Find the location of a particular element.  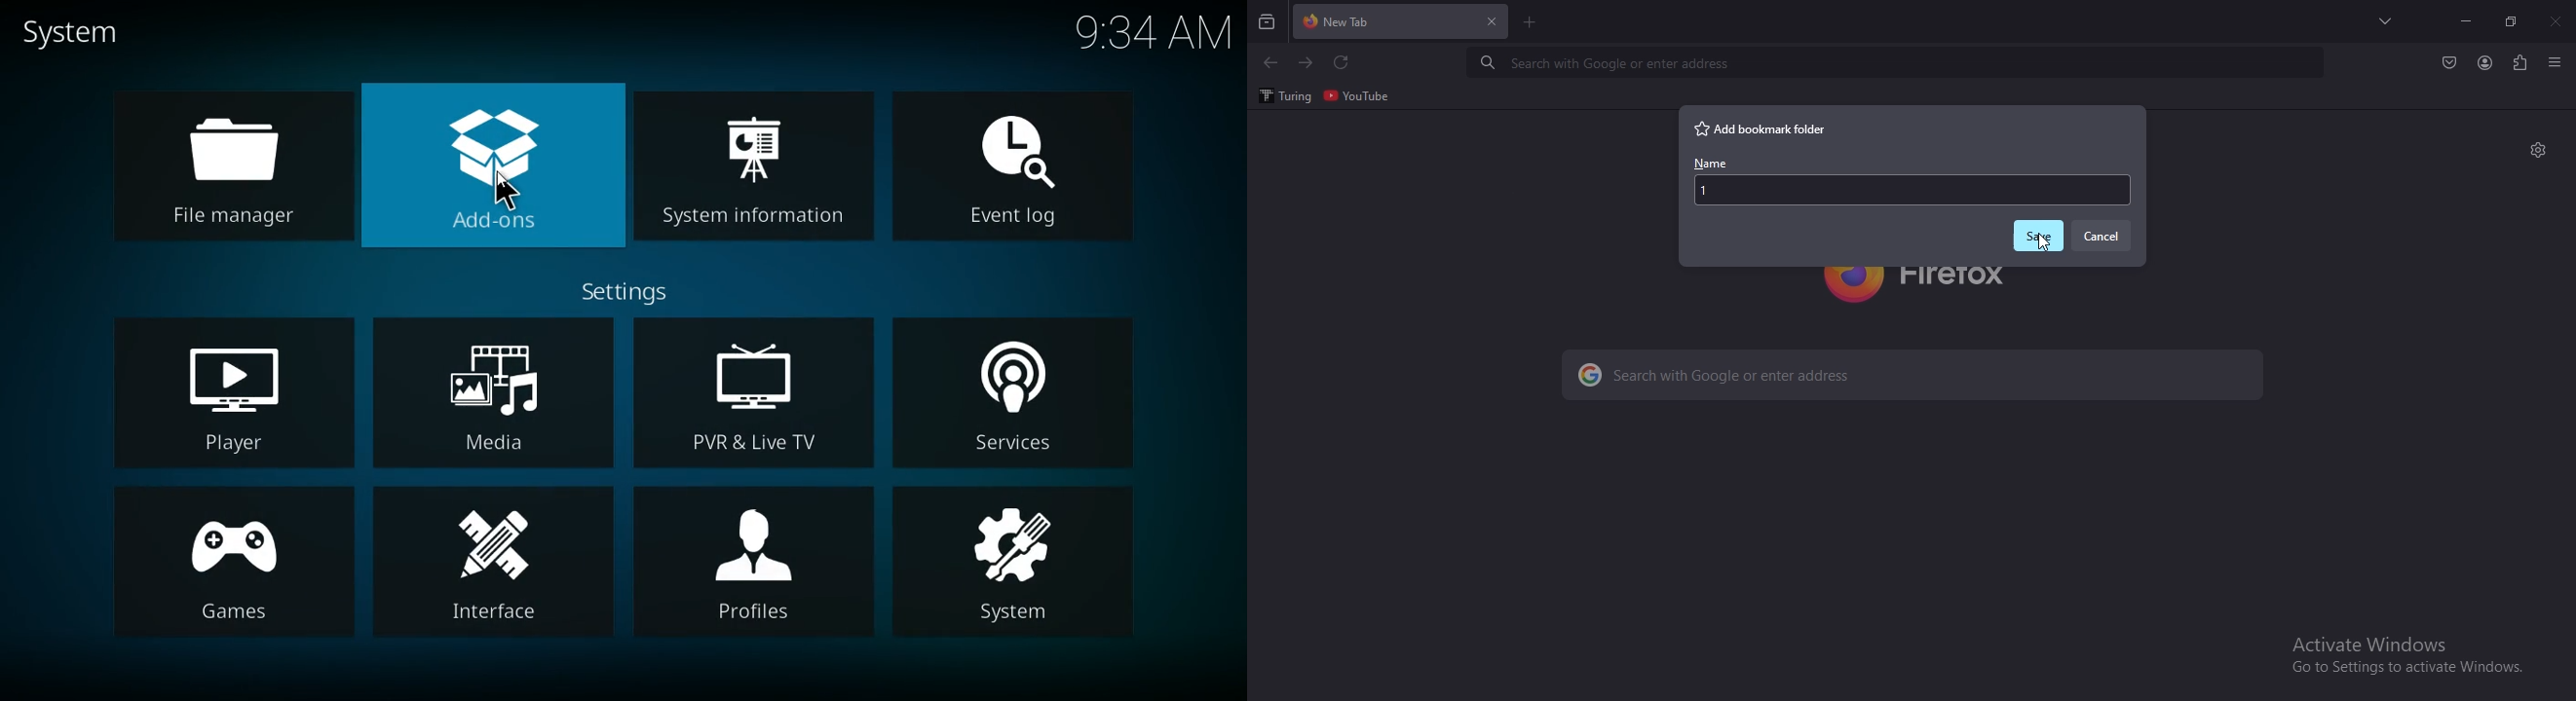

event log is located at coordinates (1016, 173).